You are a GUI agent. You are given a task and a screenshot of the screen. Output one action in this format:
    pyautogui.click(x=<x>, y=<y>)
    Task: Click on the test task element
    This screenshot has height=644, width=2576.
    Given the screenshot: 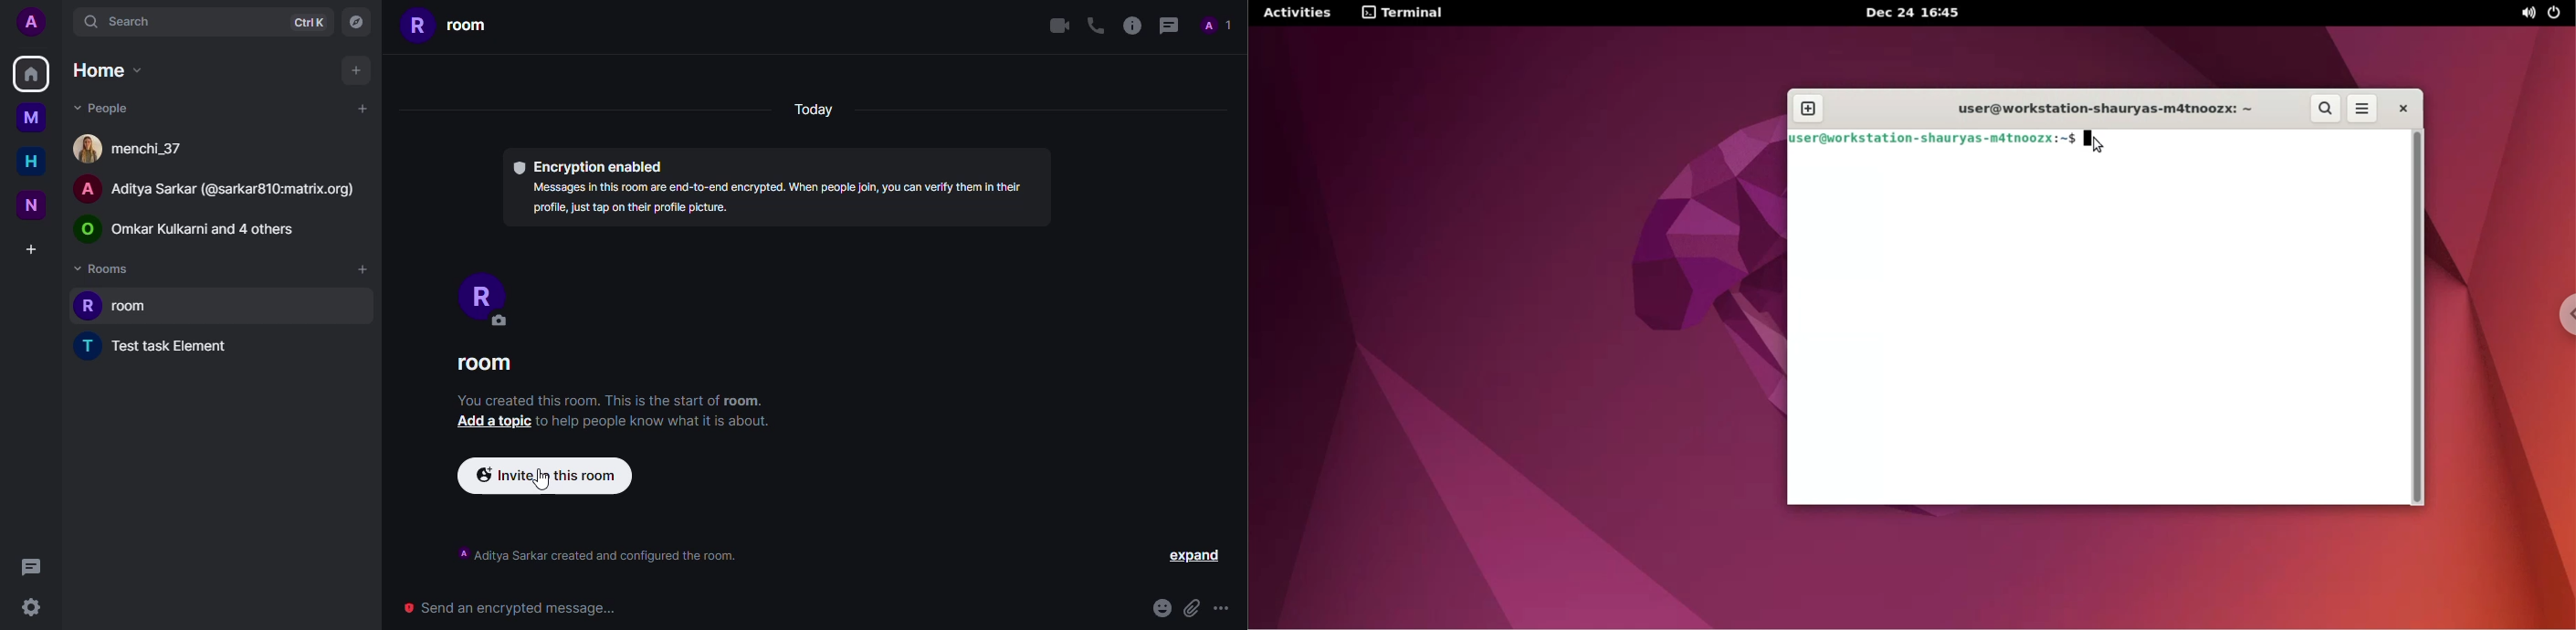 What is the action you would take?
    pyautogui.click(x=158, y=346)
    